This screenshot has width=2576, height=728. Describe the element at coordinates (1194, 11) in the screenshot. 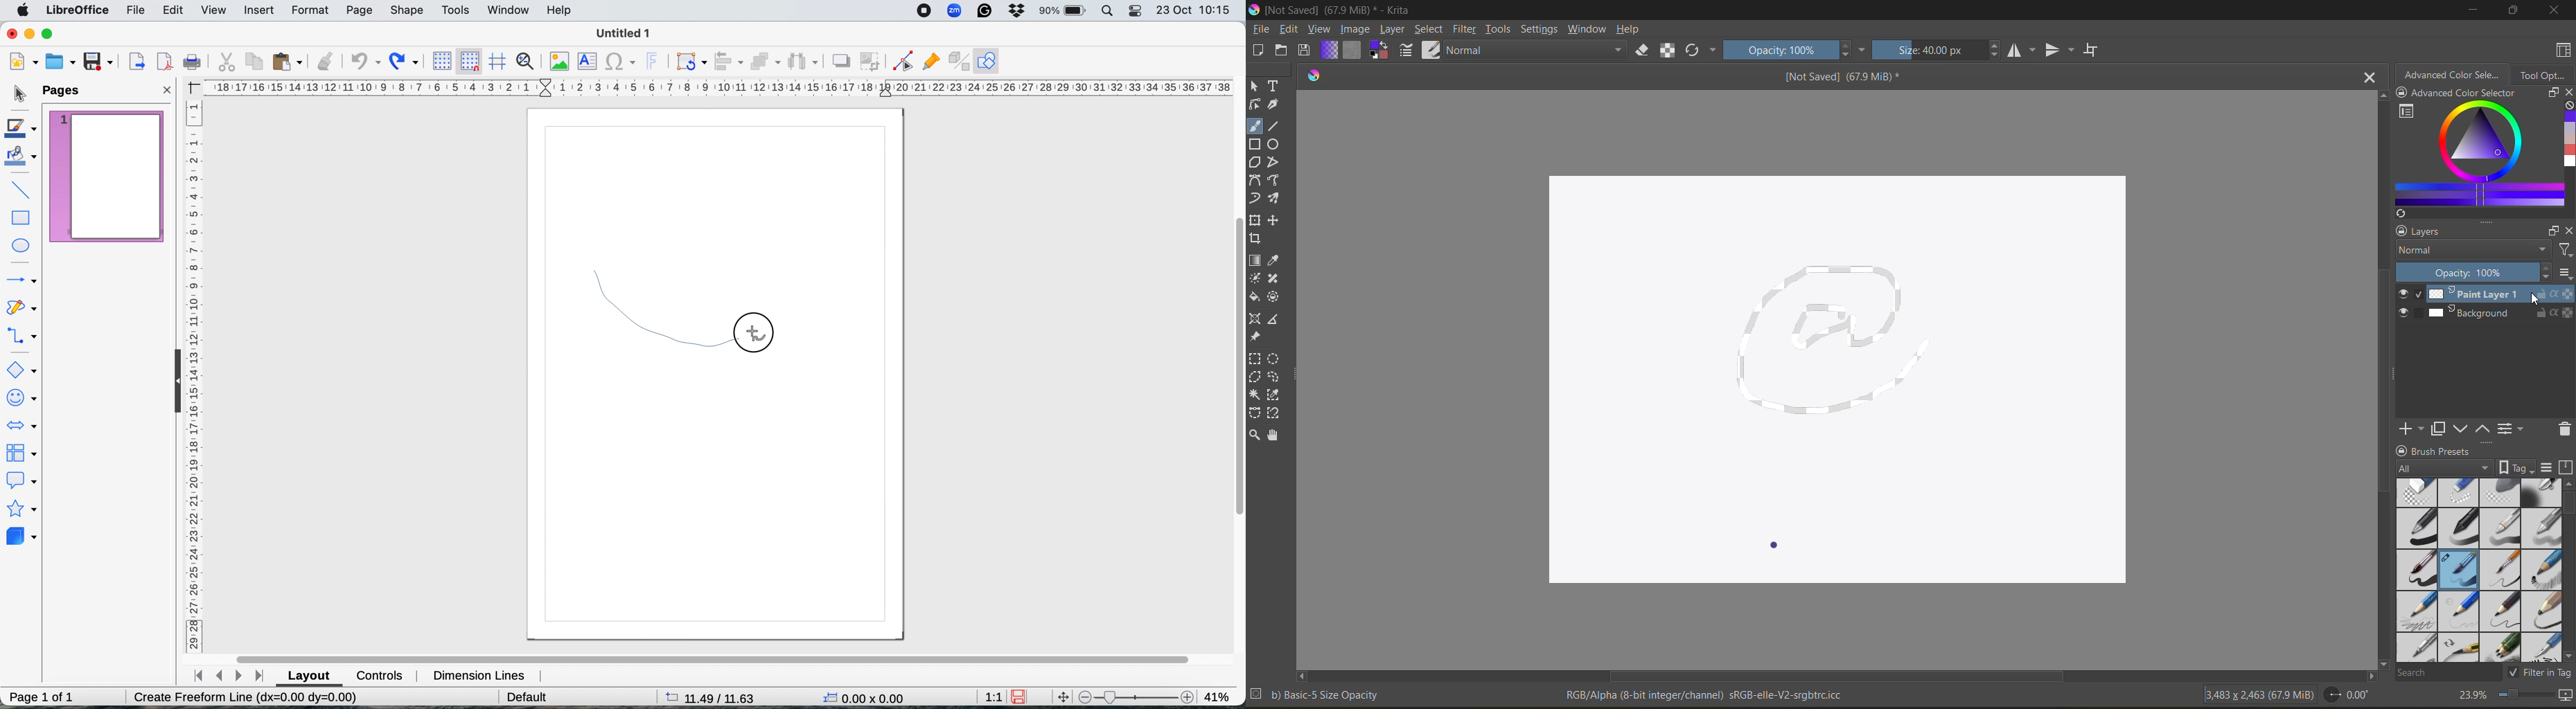

I see `date and time` at that location.